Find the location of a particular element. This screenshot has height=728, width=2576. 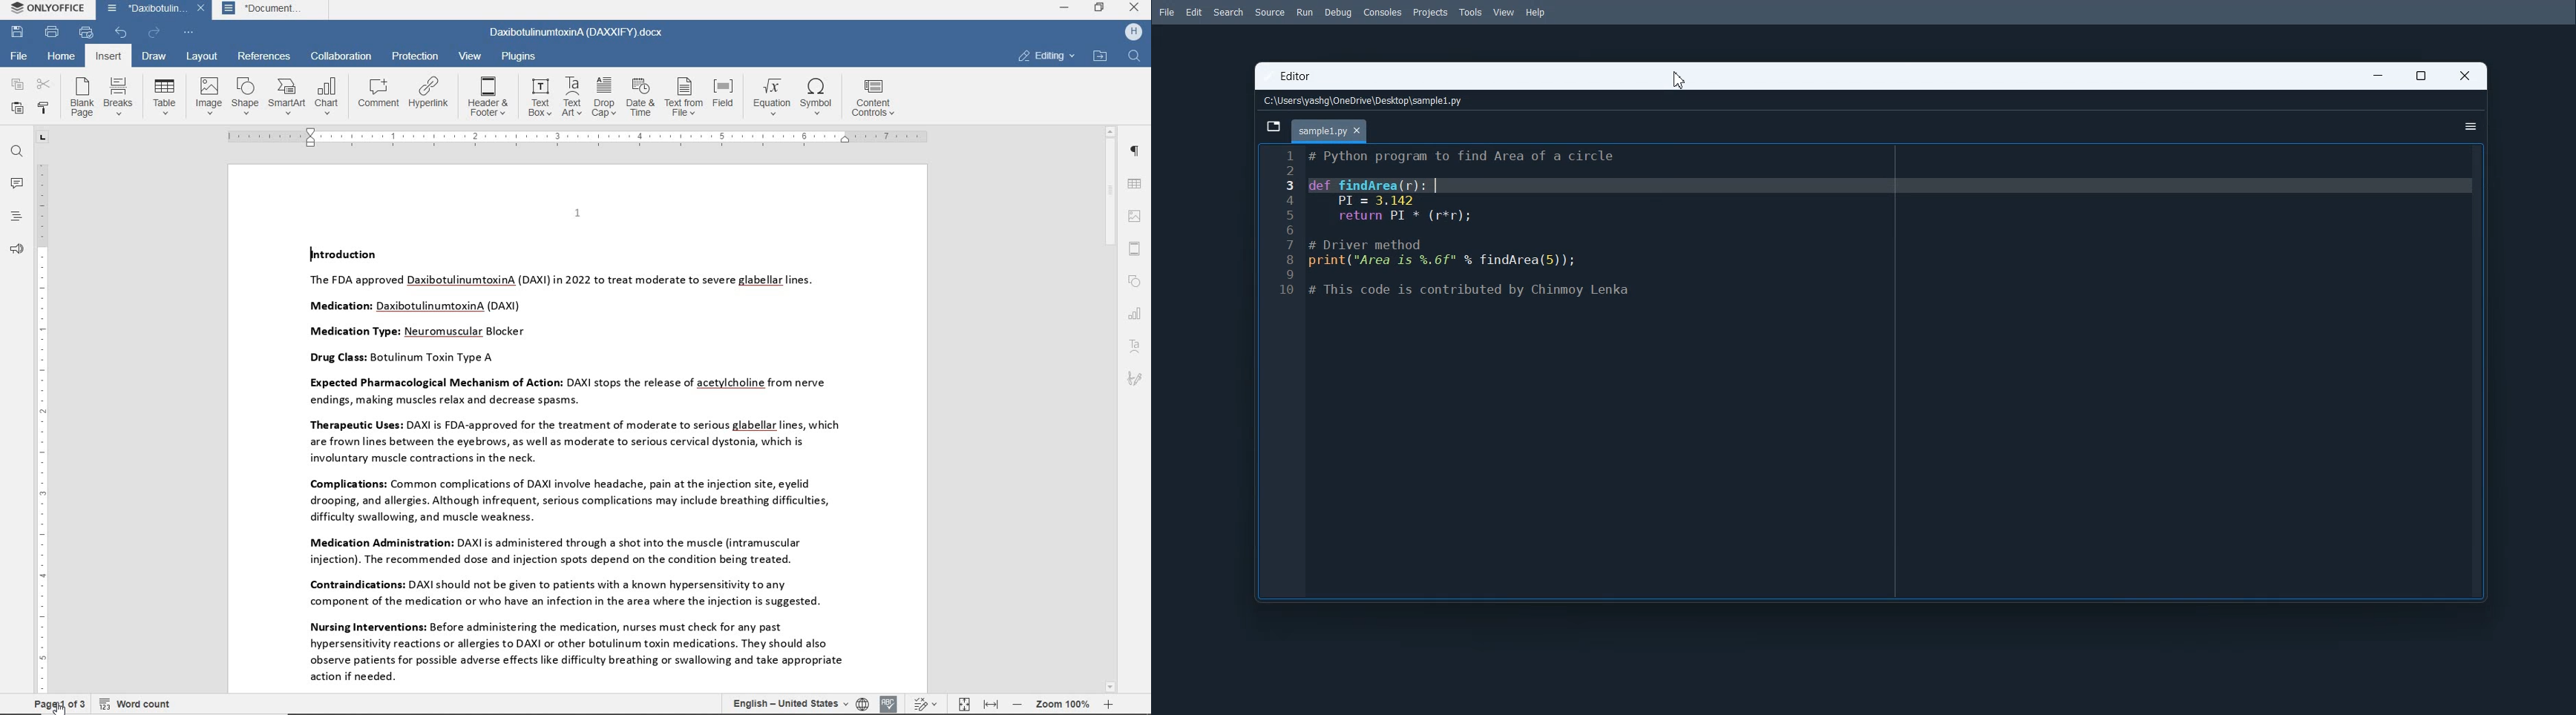

text art is located at coordinates (572, 97).